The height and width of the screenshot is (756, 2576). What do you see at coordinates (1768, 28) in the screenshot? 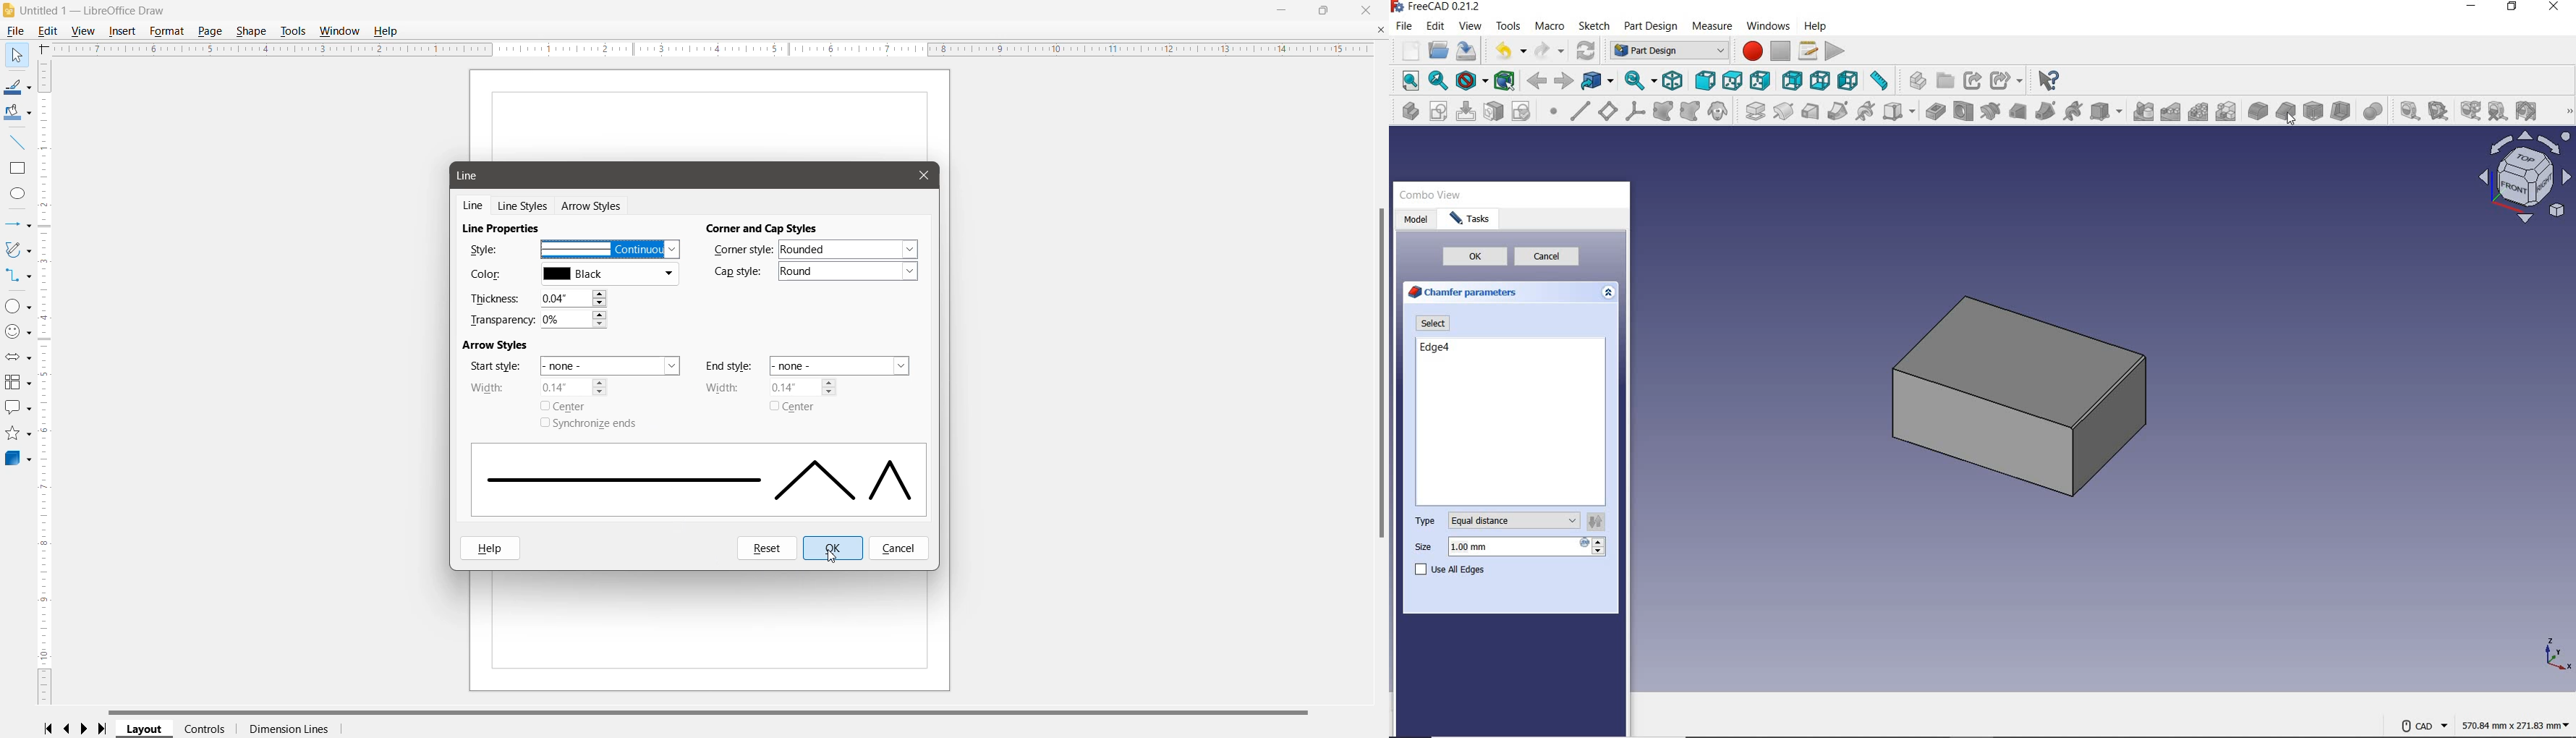
I see `windows` at bounding box center [1768, 28].